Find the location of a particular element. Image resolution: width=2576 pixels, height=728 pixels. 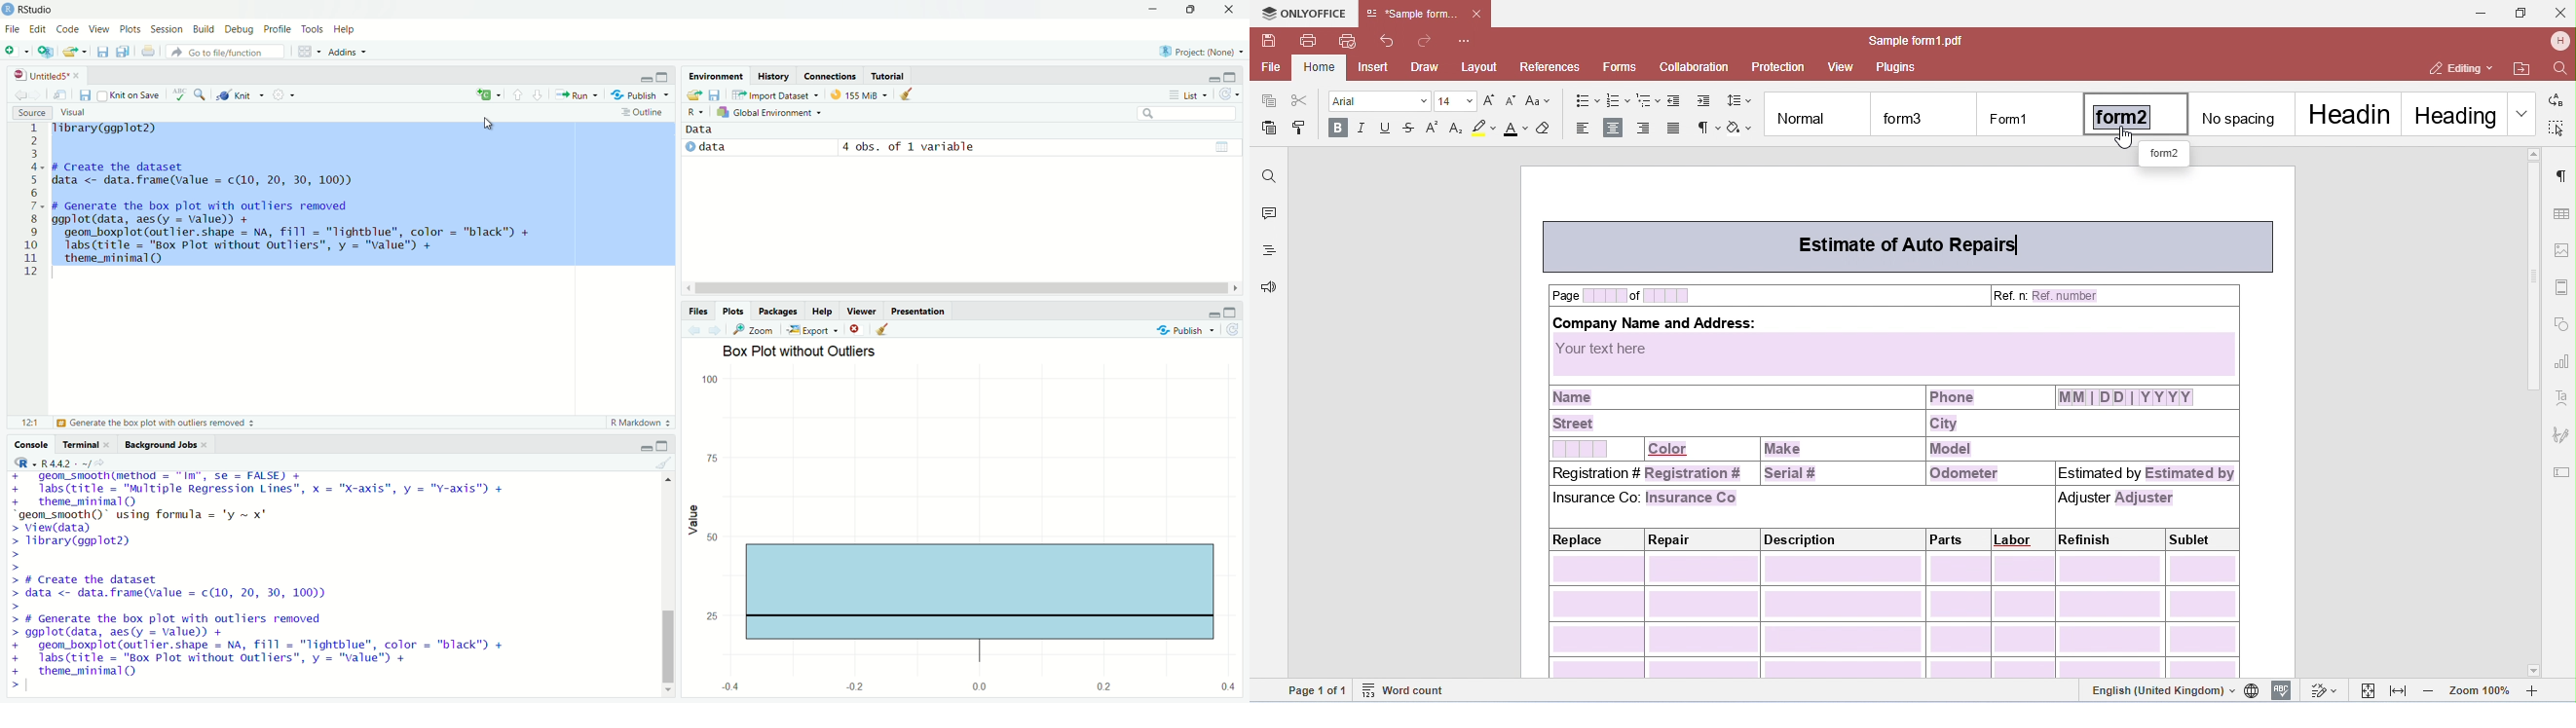

clear is located at coordinates (665, 463).